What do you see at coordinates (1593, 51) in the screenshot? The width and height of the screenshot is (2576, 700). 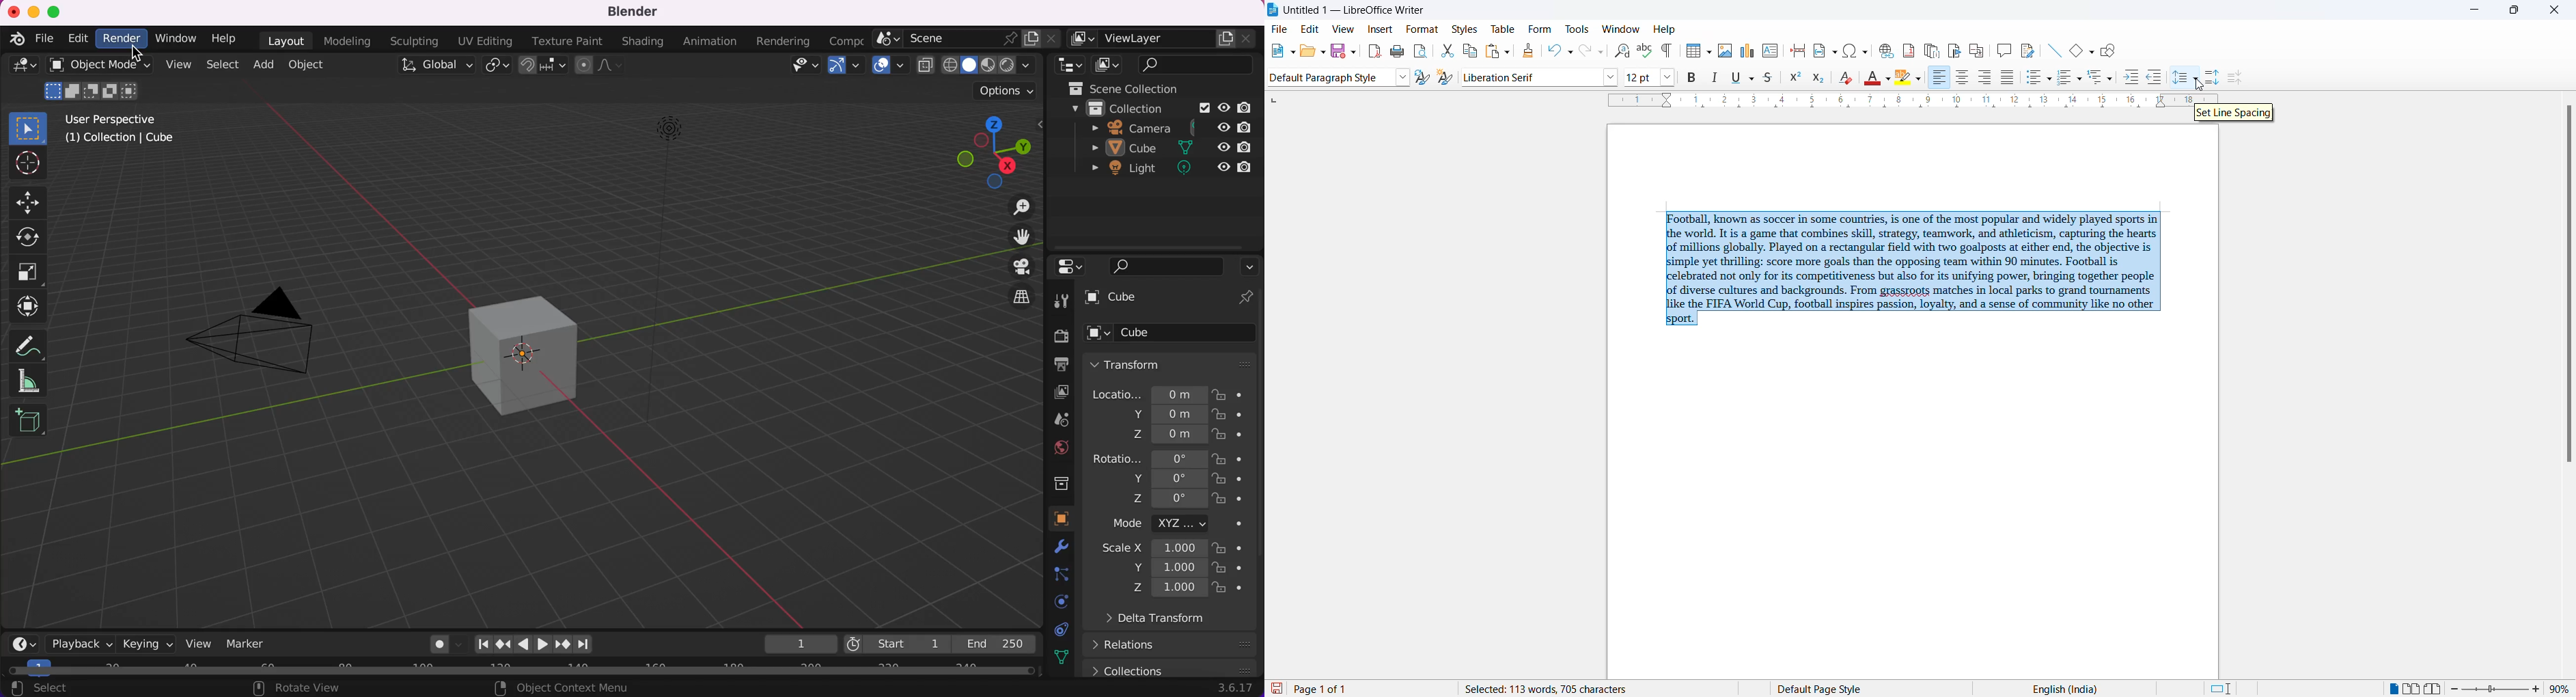 I see `redo` at bounding box center [1593, 51].